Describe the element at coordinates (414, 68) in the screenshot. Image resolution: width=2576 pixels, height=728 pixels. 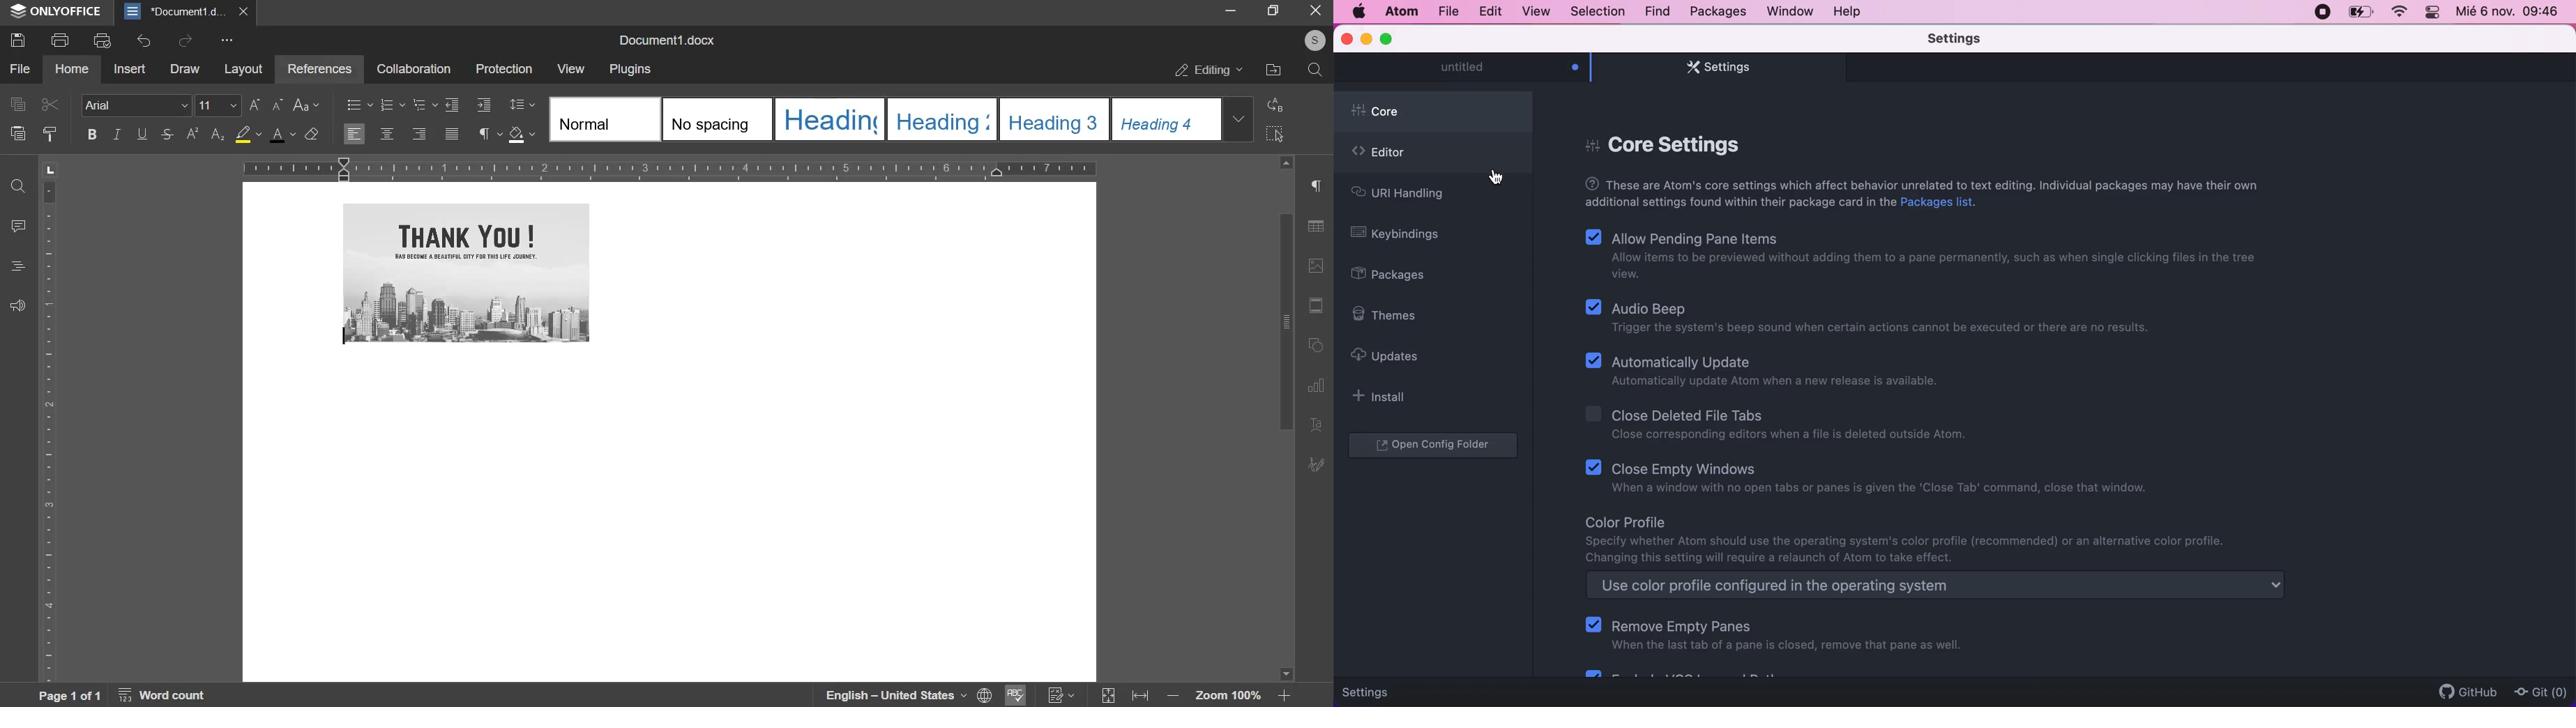
I see `collaboration` at that location.